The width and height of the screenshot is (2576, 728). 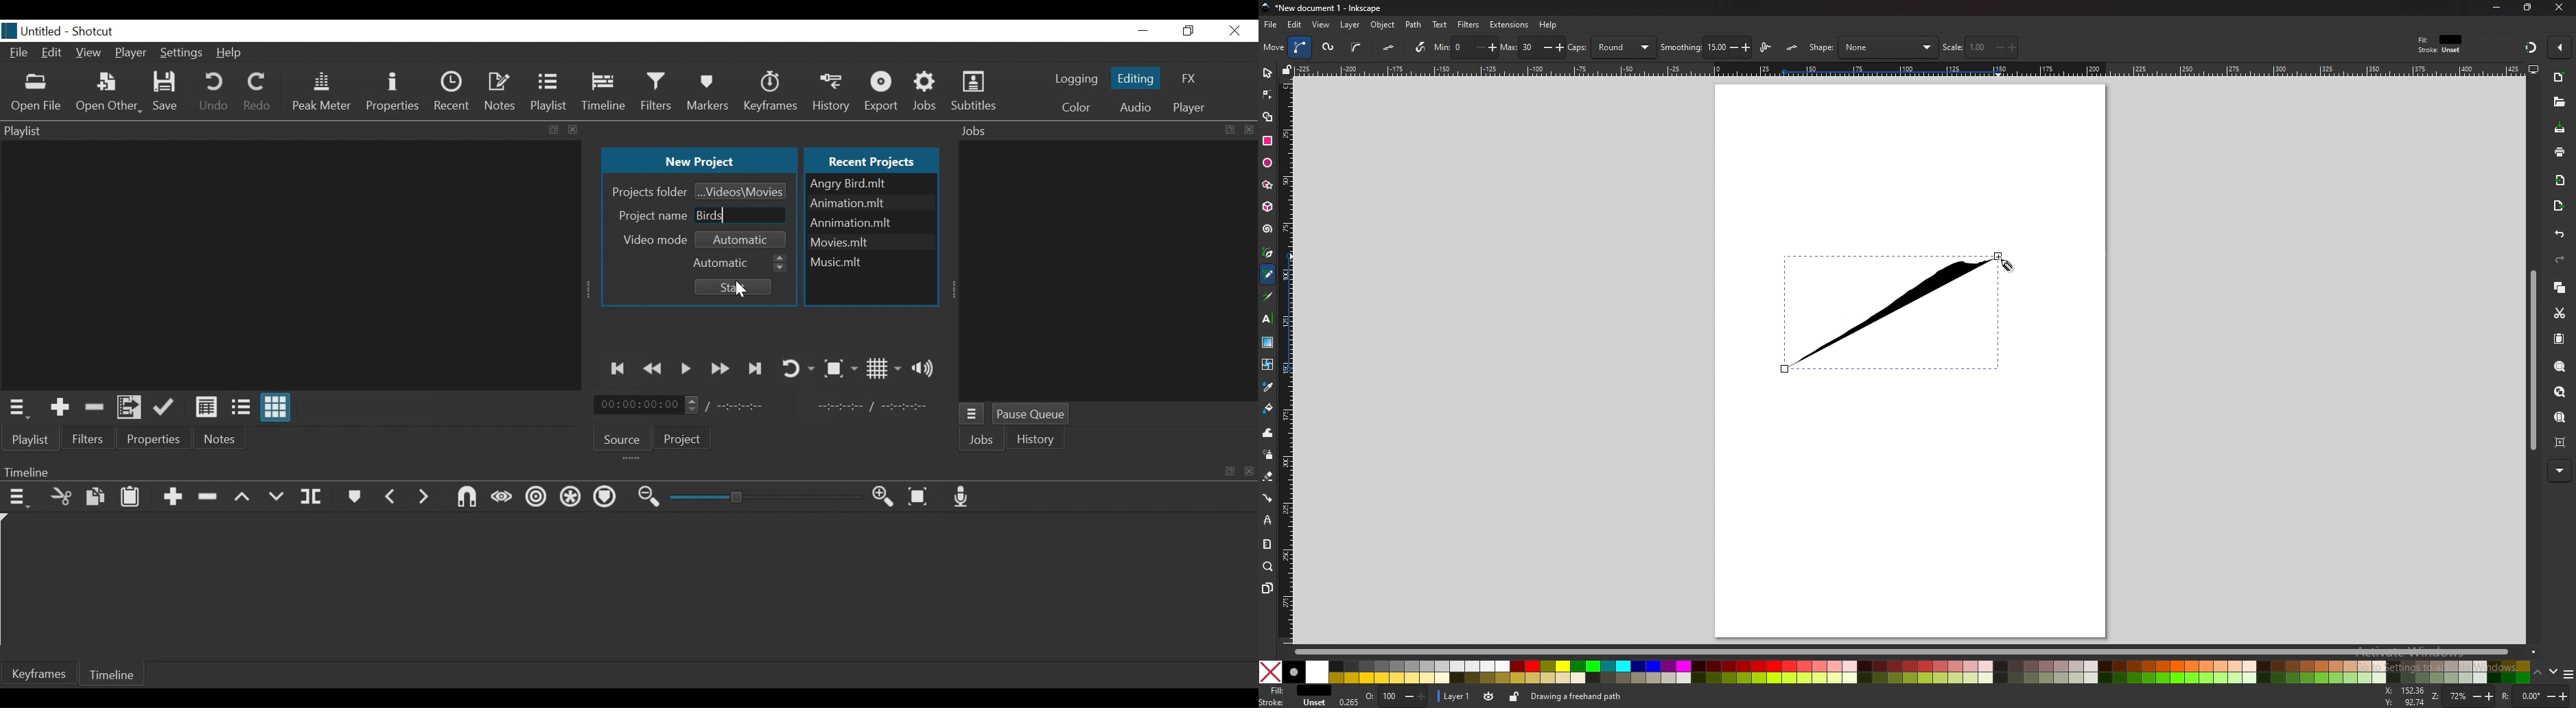 What do you see at coordinates (132, 52) in the screenshot?
I see `Player` at bounding box center [132, 52].